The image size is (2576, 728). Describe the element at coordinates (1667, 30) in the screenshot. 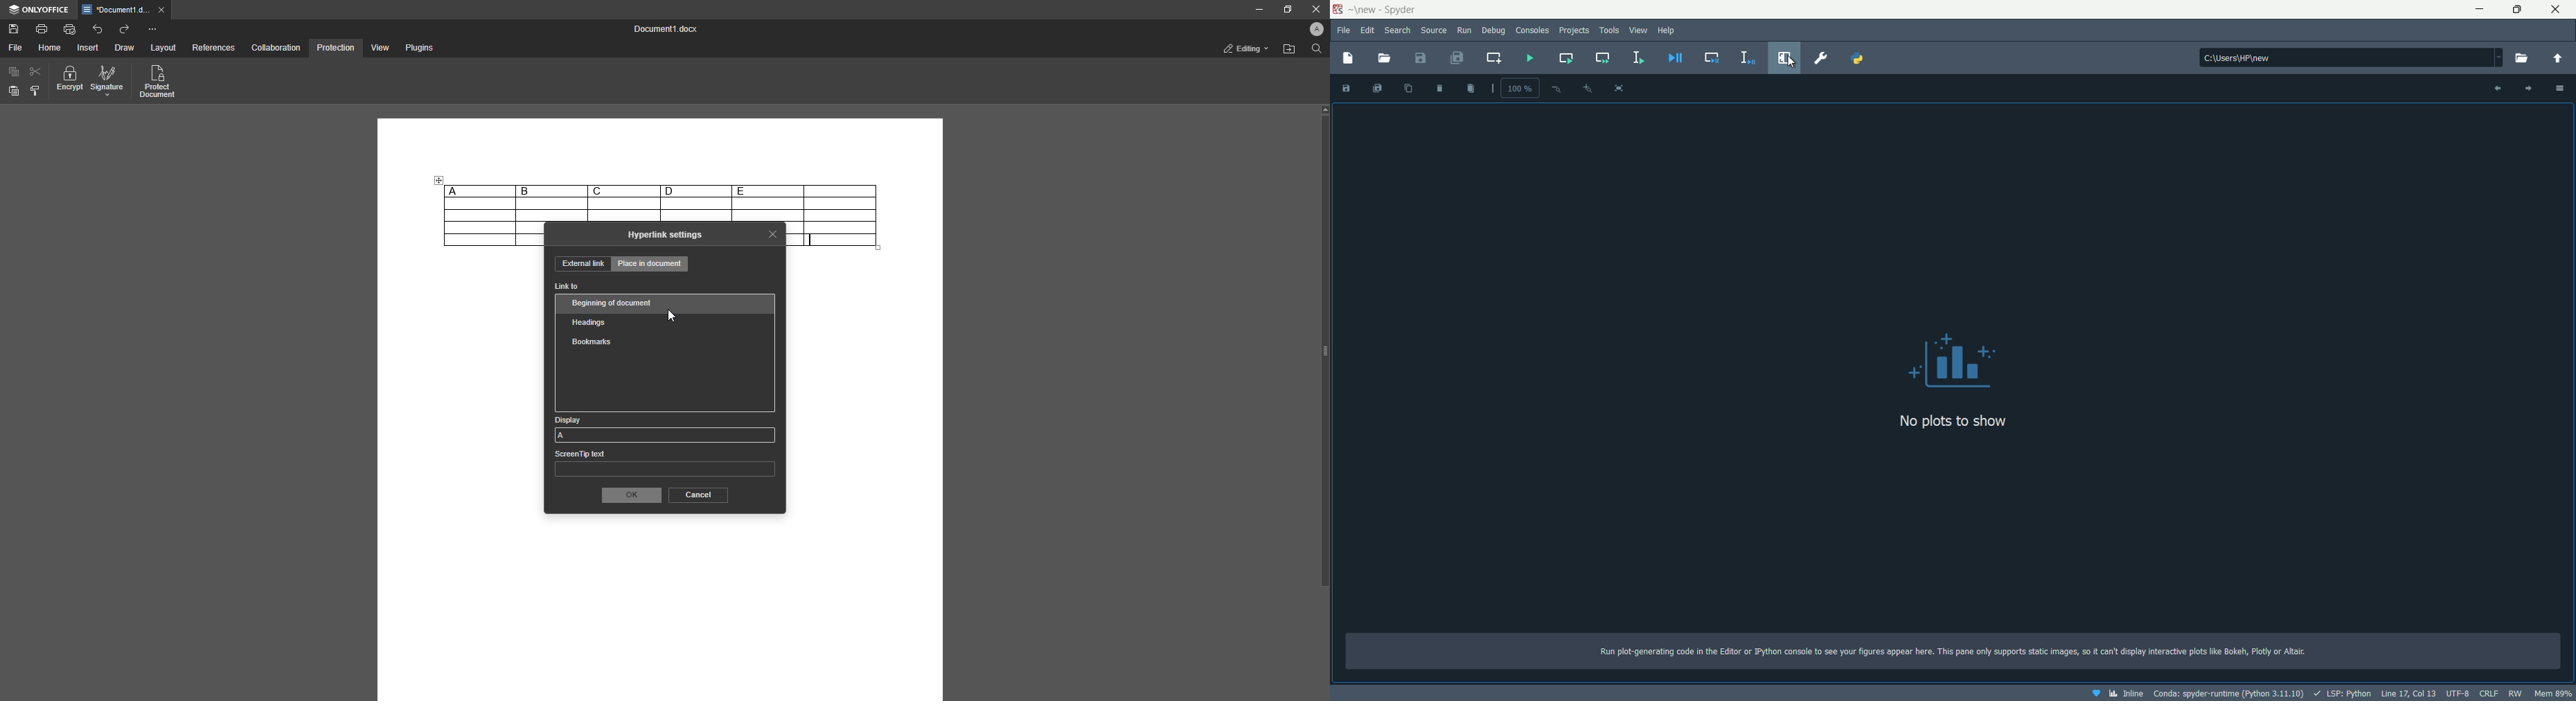

I see `help` at that location.